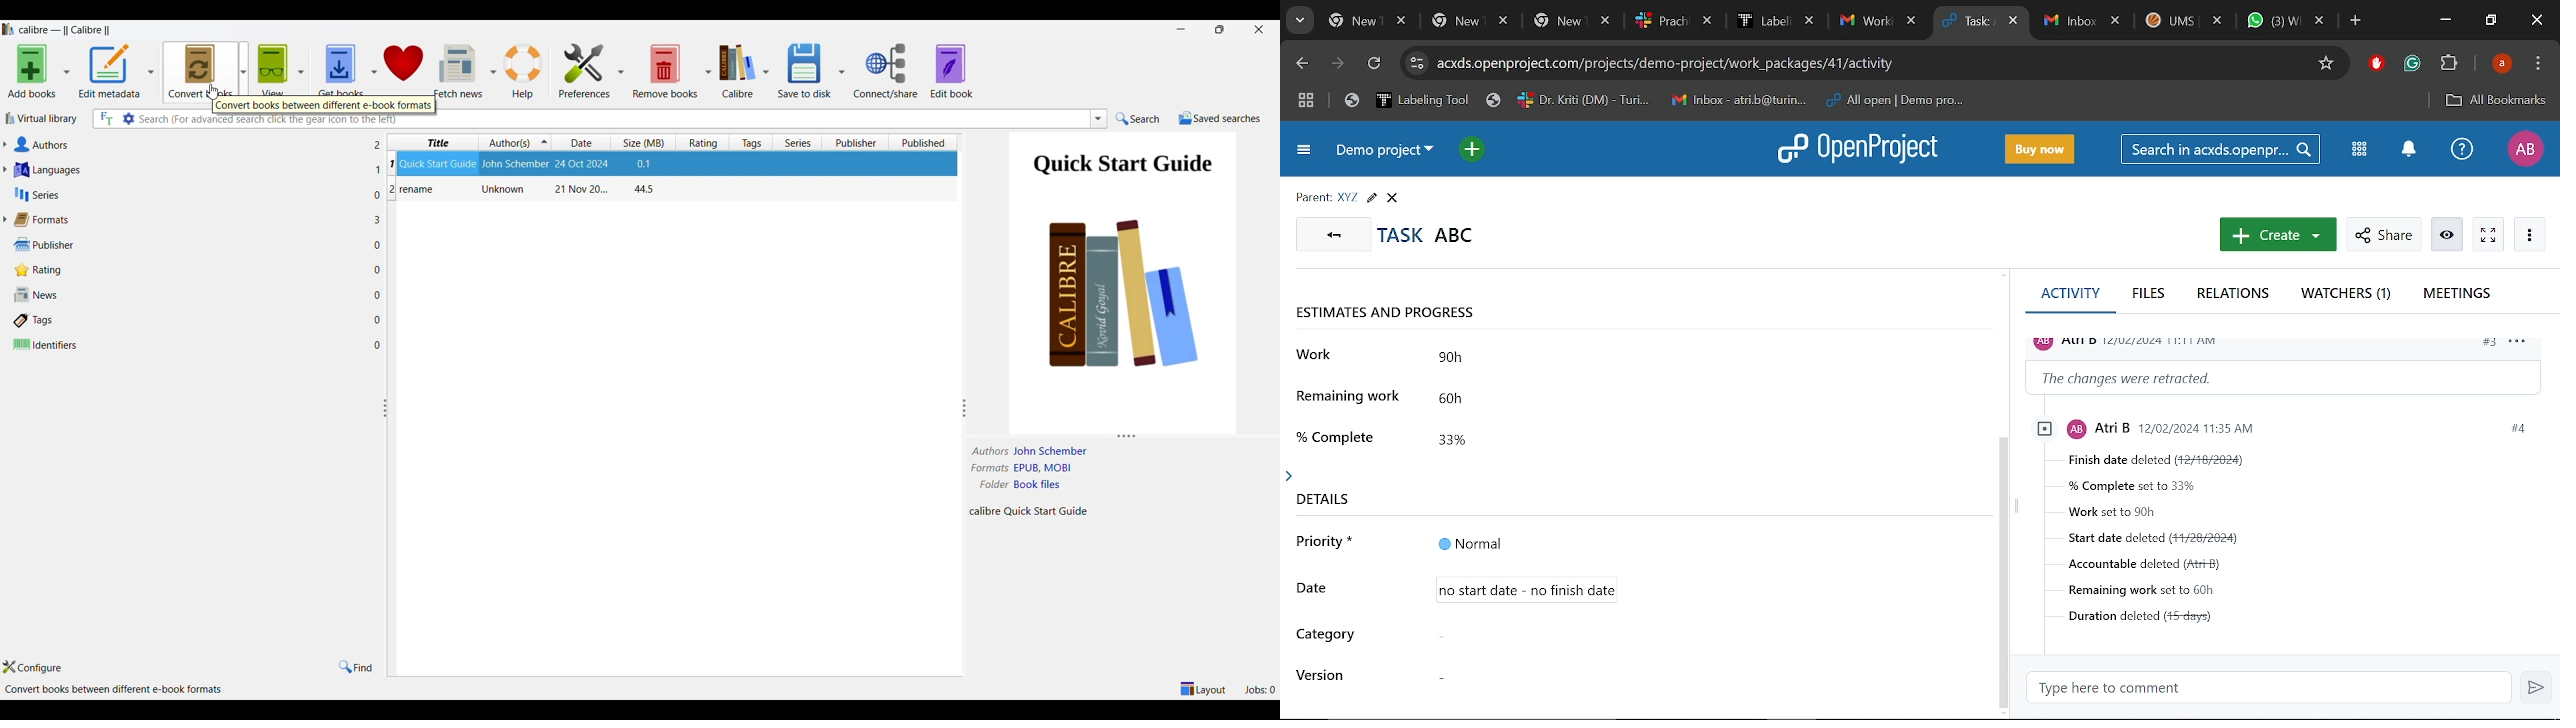 The width and height of the screenshot is (2576, 728). What do you see at coordinates (1259, 30) in the screenshot?
I see `Close interface` at bounding box center [1259, 30].